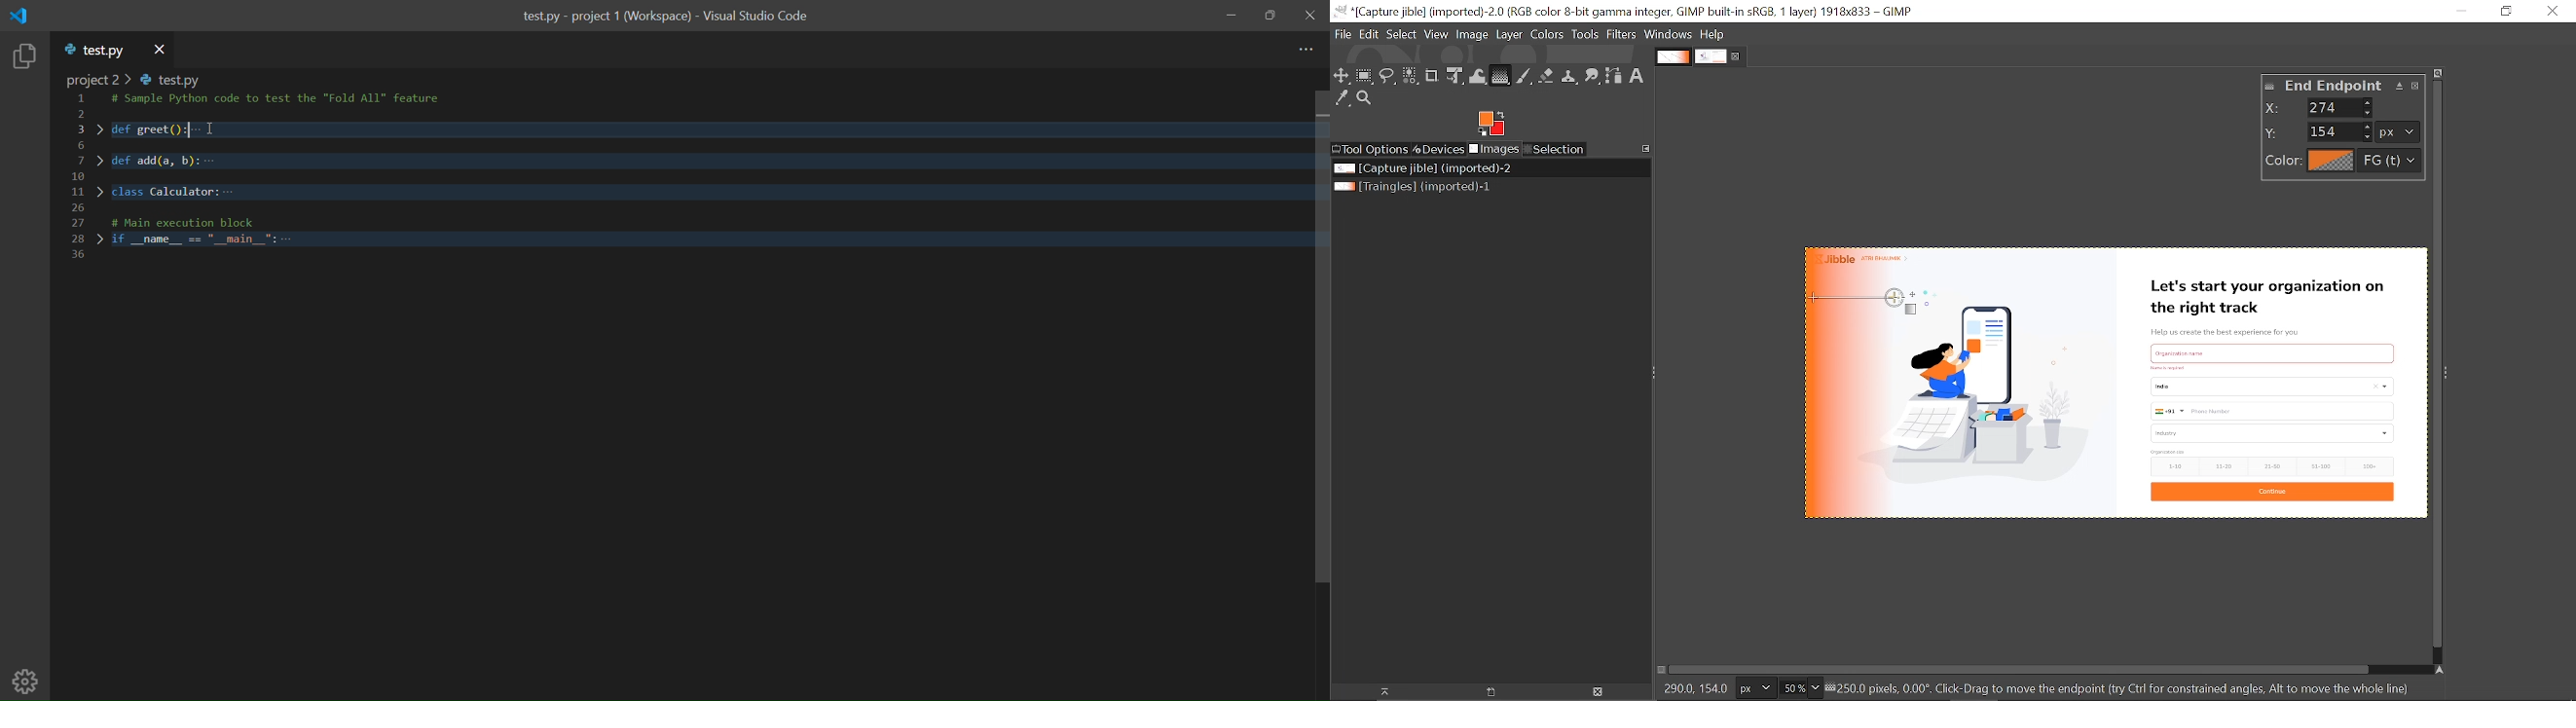 The image size is (2576, 728). Describe the element at coordinates (1510, 35) in the screenshot. I see `Layer` at that location.